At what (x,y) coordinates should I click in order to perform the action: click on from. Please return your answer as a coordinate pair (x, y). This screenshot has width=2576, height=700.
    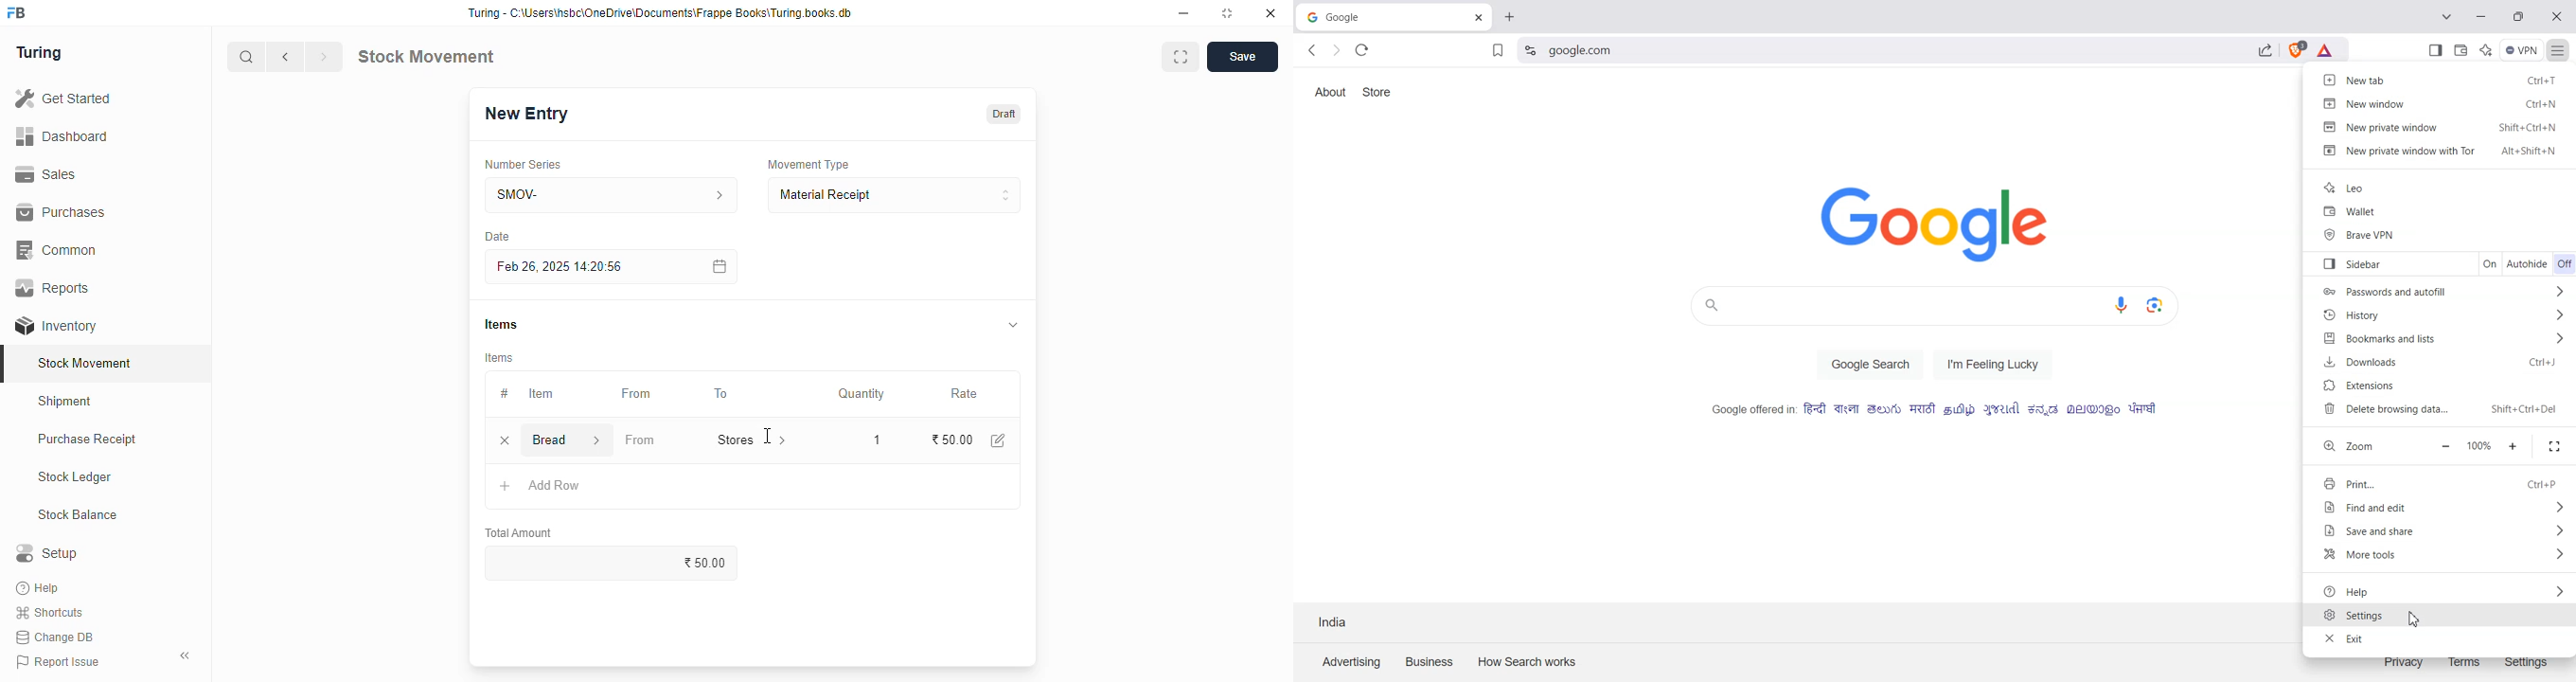
    Looking at the image, I should click on (640, 440).